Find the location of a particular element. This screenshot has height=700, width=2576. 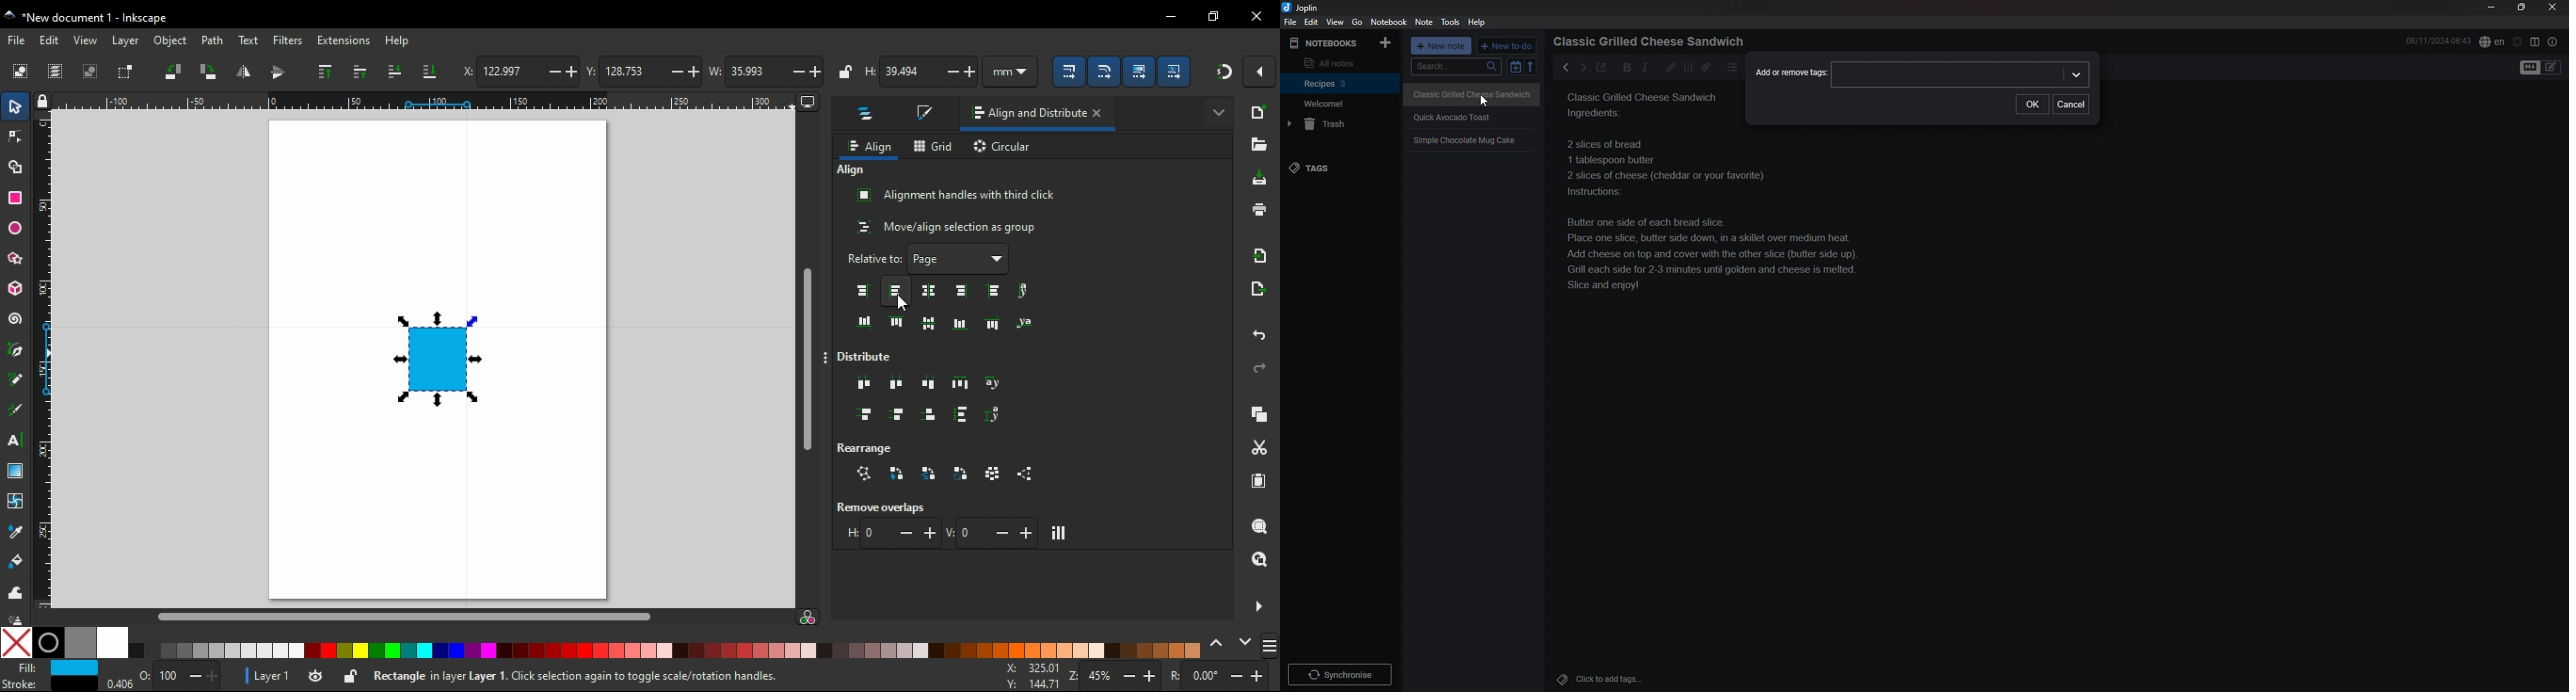

edit is located at coordinates (51, 40).